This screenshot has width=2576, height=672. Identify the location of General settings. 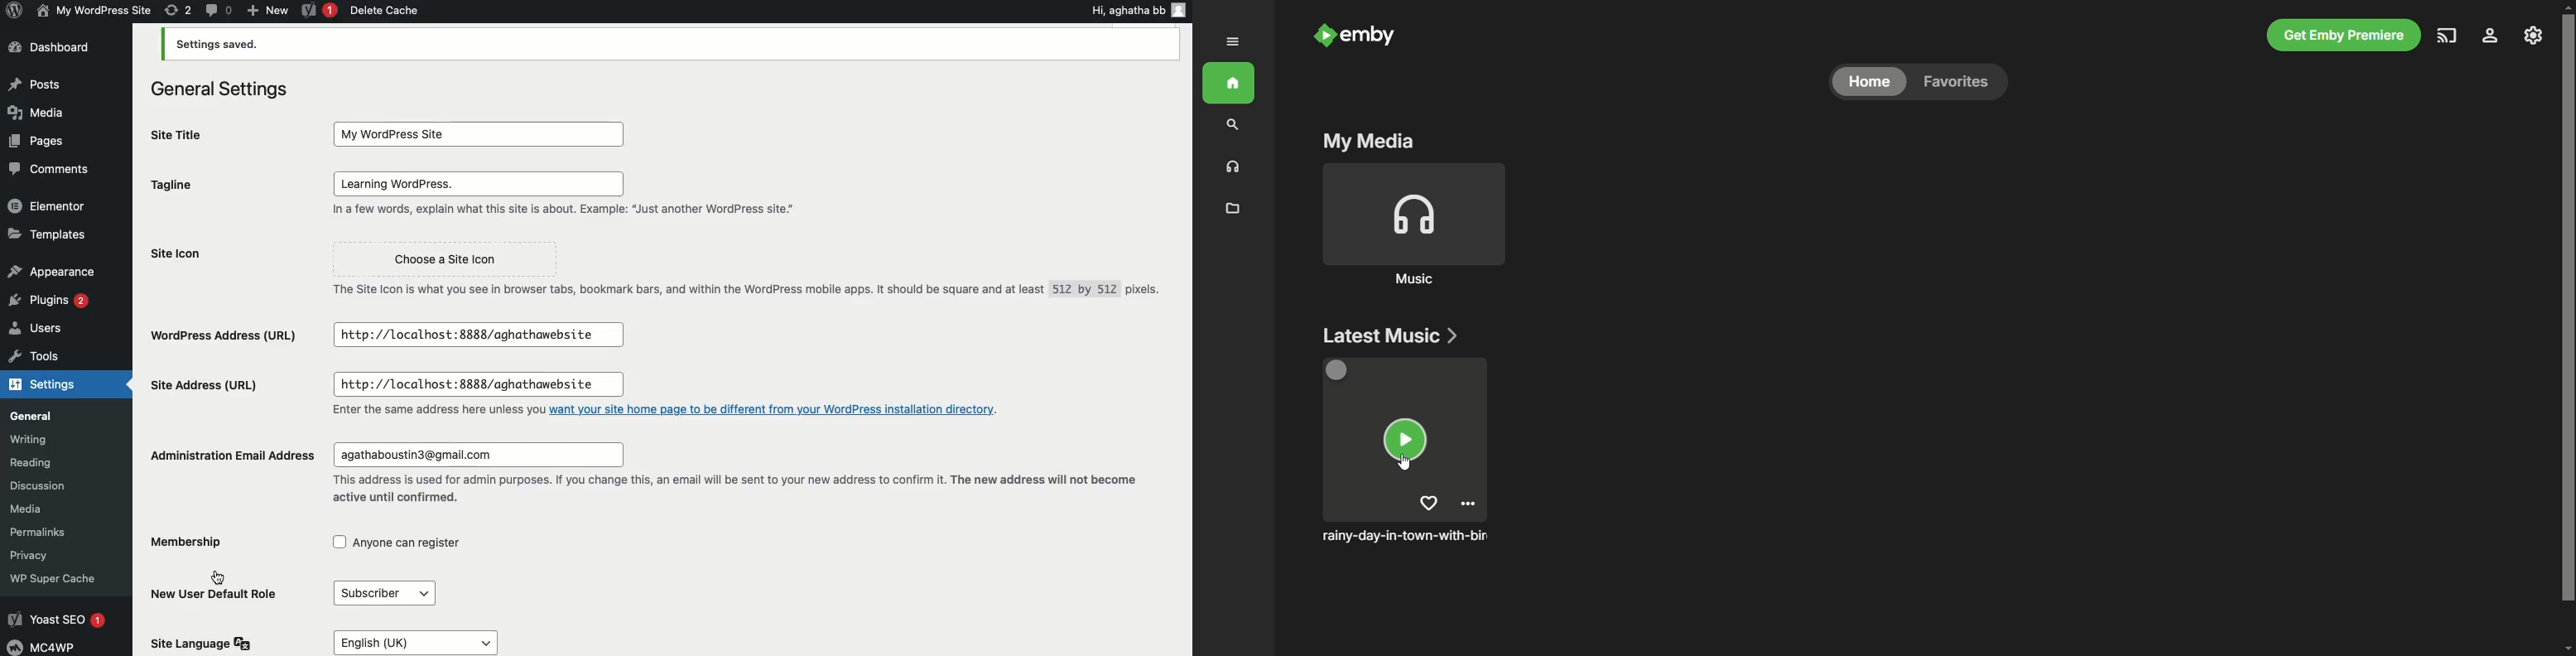
(219, 89).